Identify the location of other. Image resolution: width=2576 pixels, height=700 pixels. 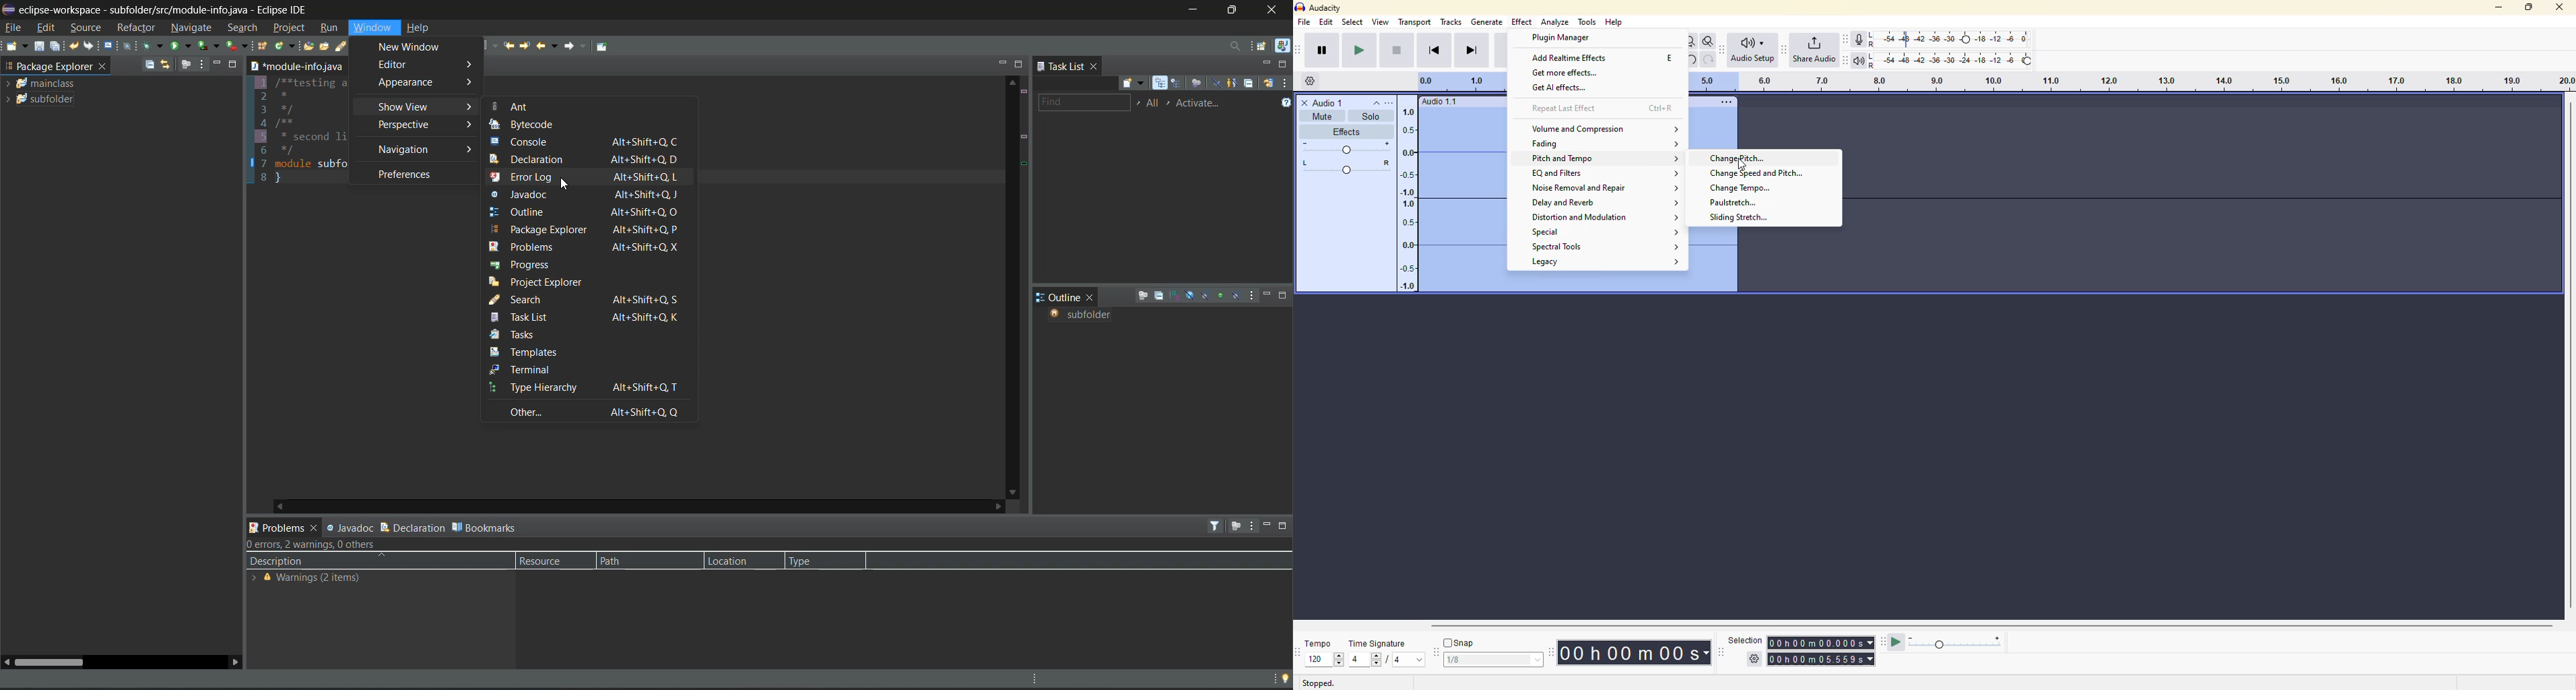
(594, 412).